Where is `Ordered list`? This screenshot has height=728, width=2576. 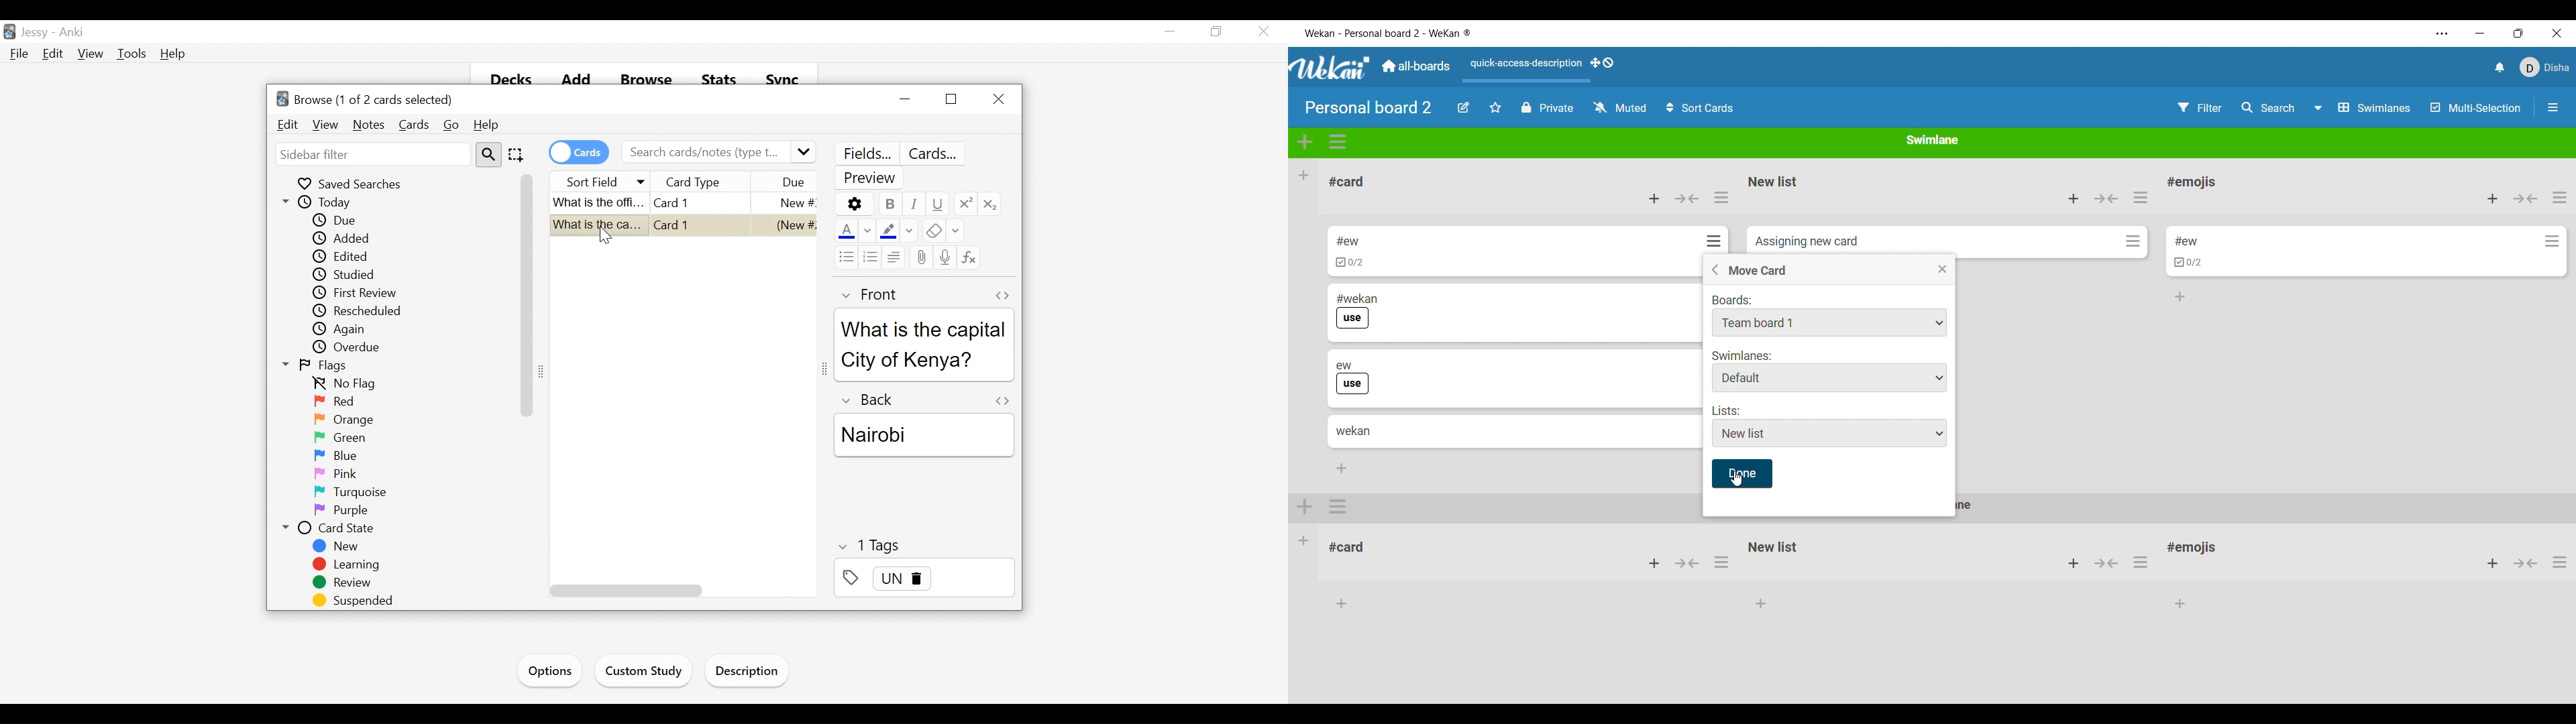
Ordered list is located at coordinates (871, 257).